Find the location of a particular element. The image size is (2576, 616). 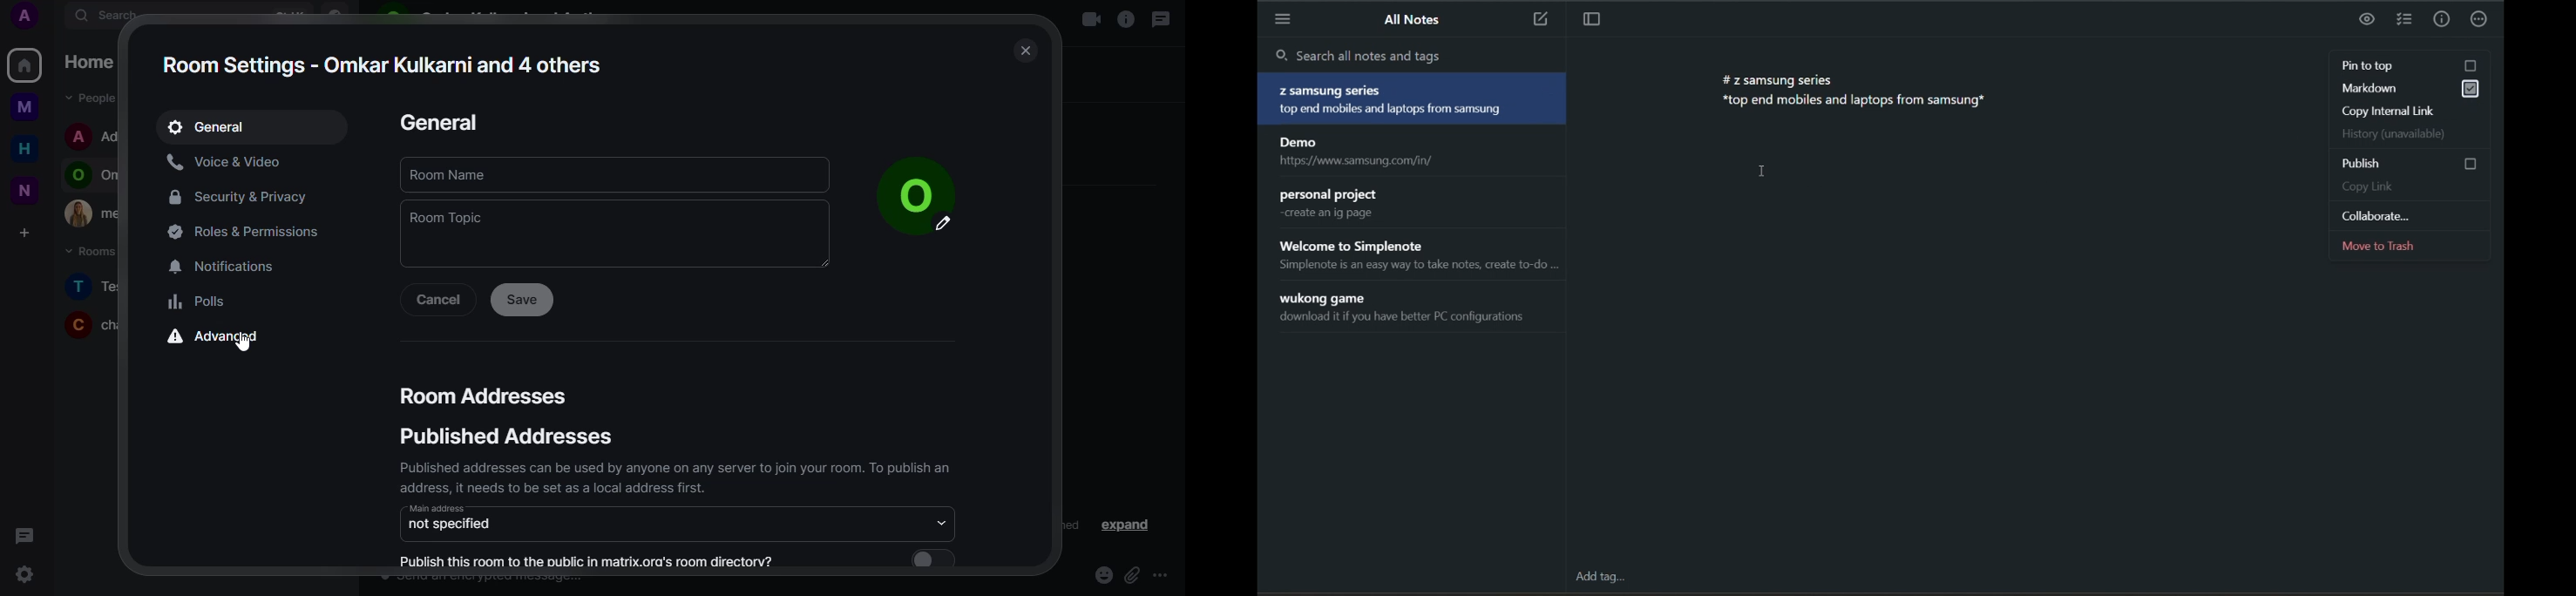

Demo https://www.samsung.com/in/ is located at coordinates (1413, 152).